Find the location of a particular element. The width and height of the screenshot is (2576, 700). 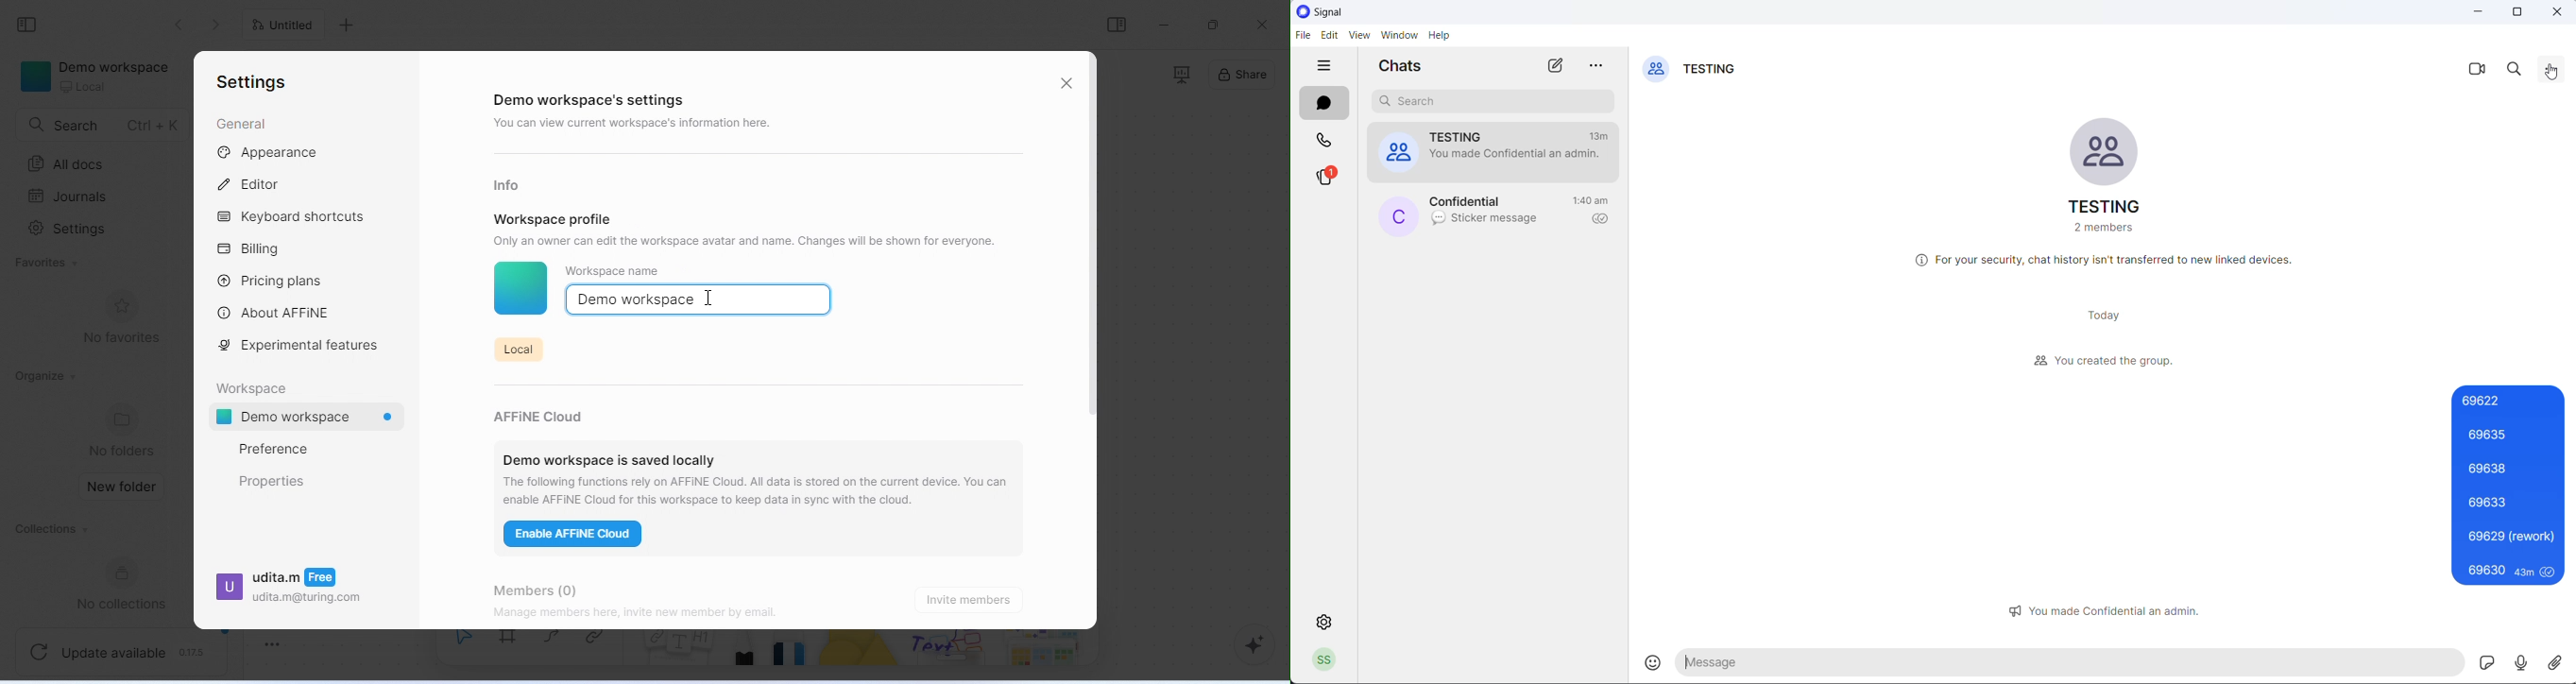

maximize is located at coordinates (1216, 24).